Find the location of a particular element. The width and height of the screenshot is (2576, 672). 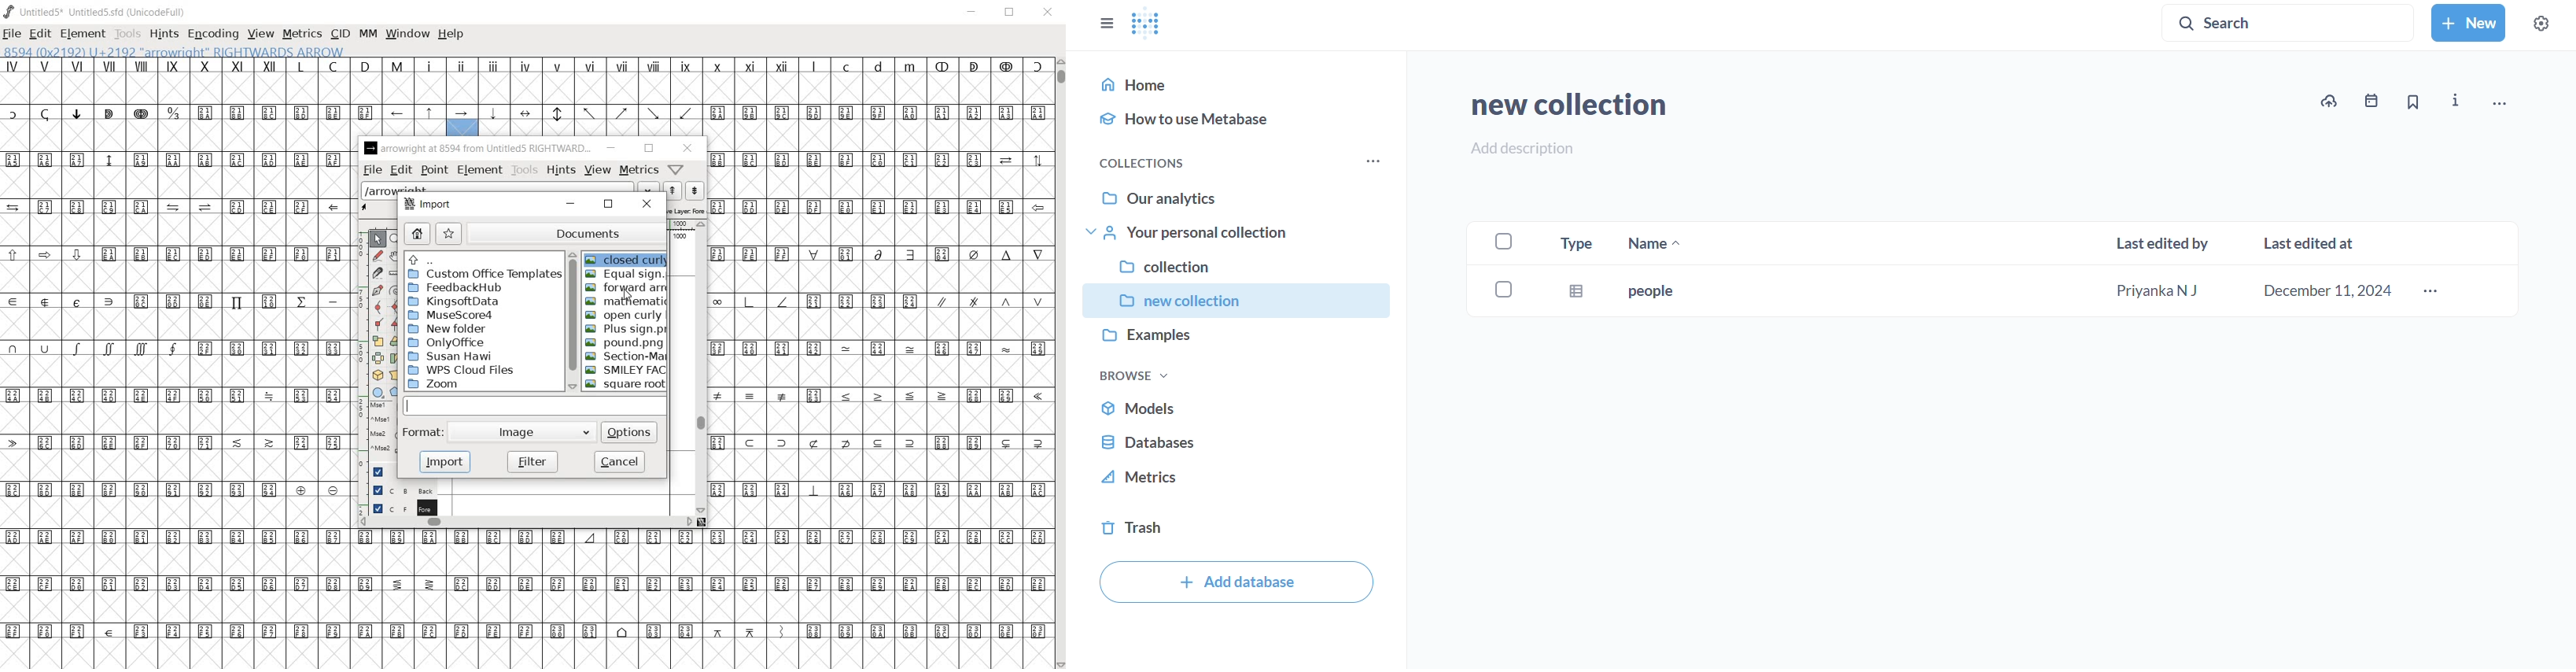

New folder is located at coordinates (450, 329).